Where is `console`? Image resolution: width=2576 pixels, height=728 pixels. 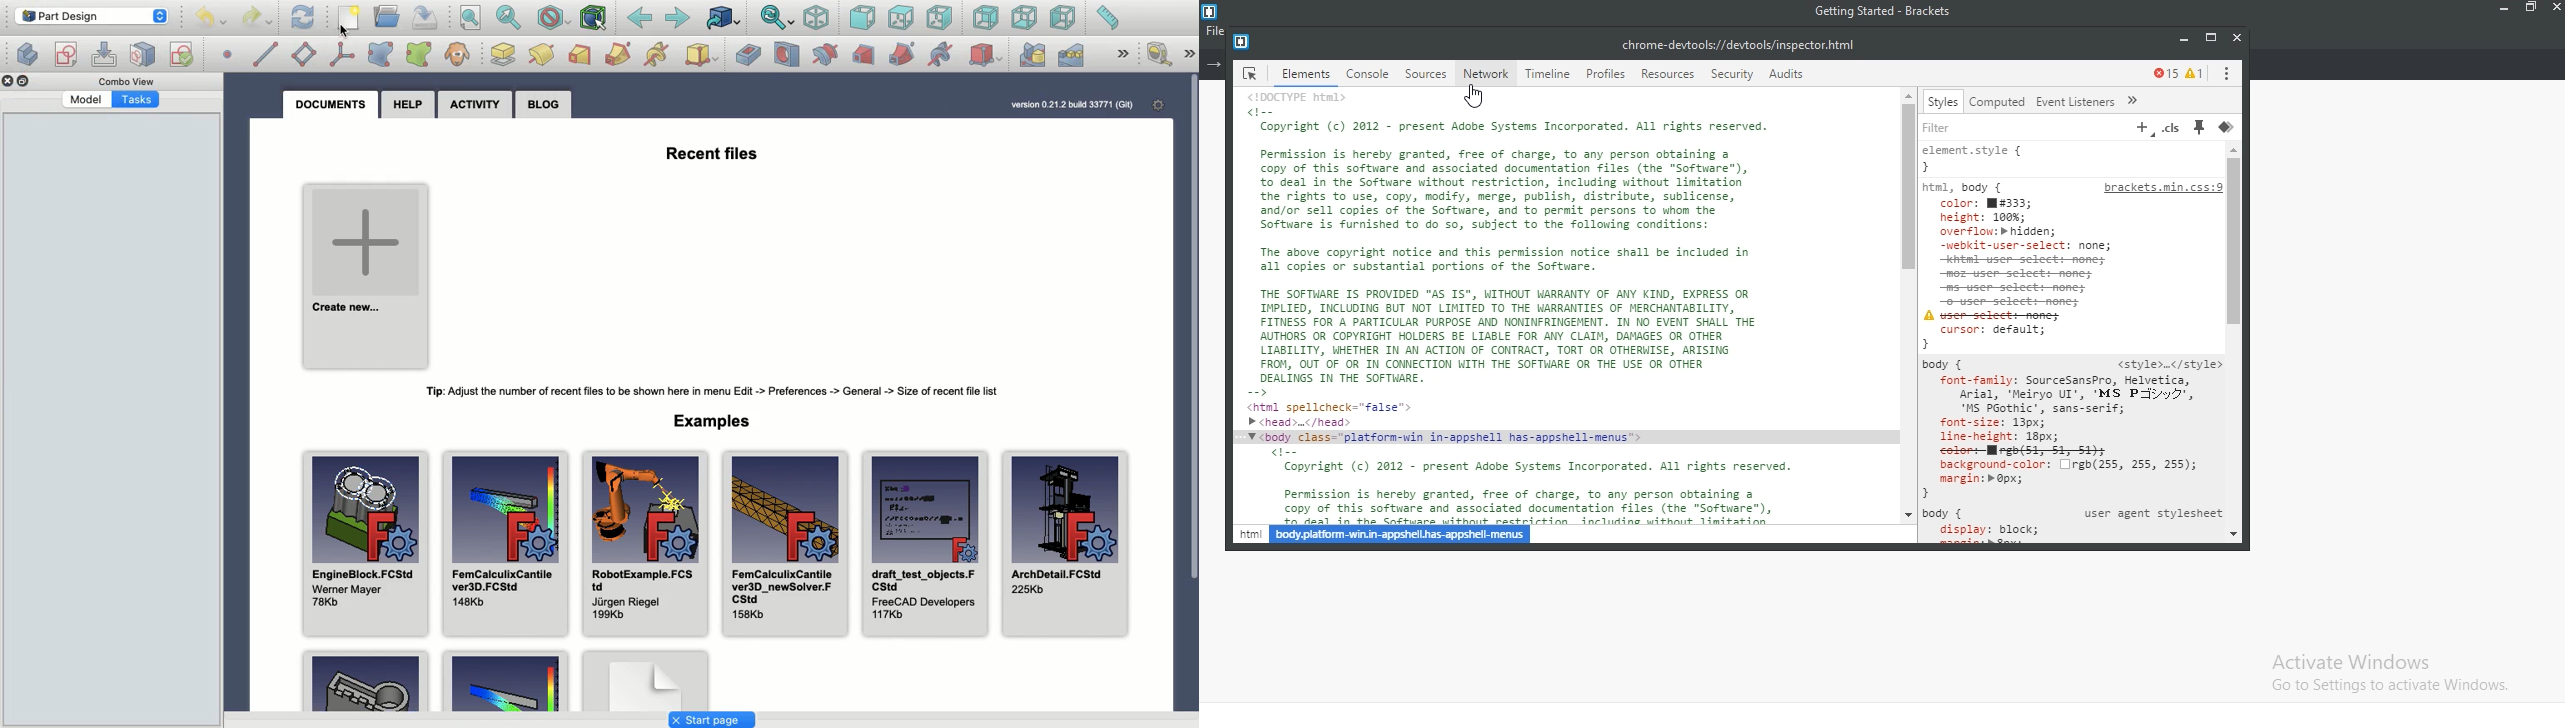 console is located at coordinates (1368, 73).